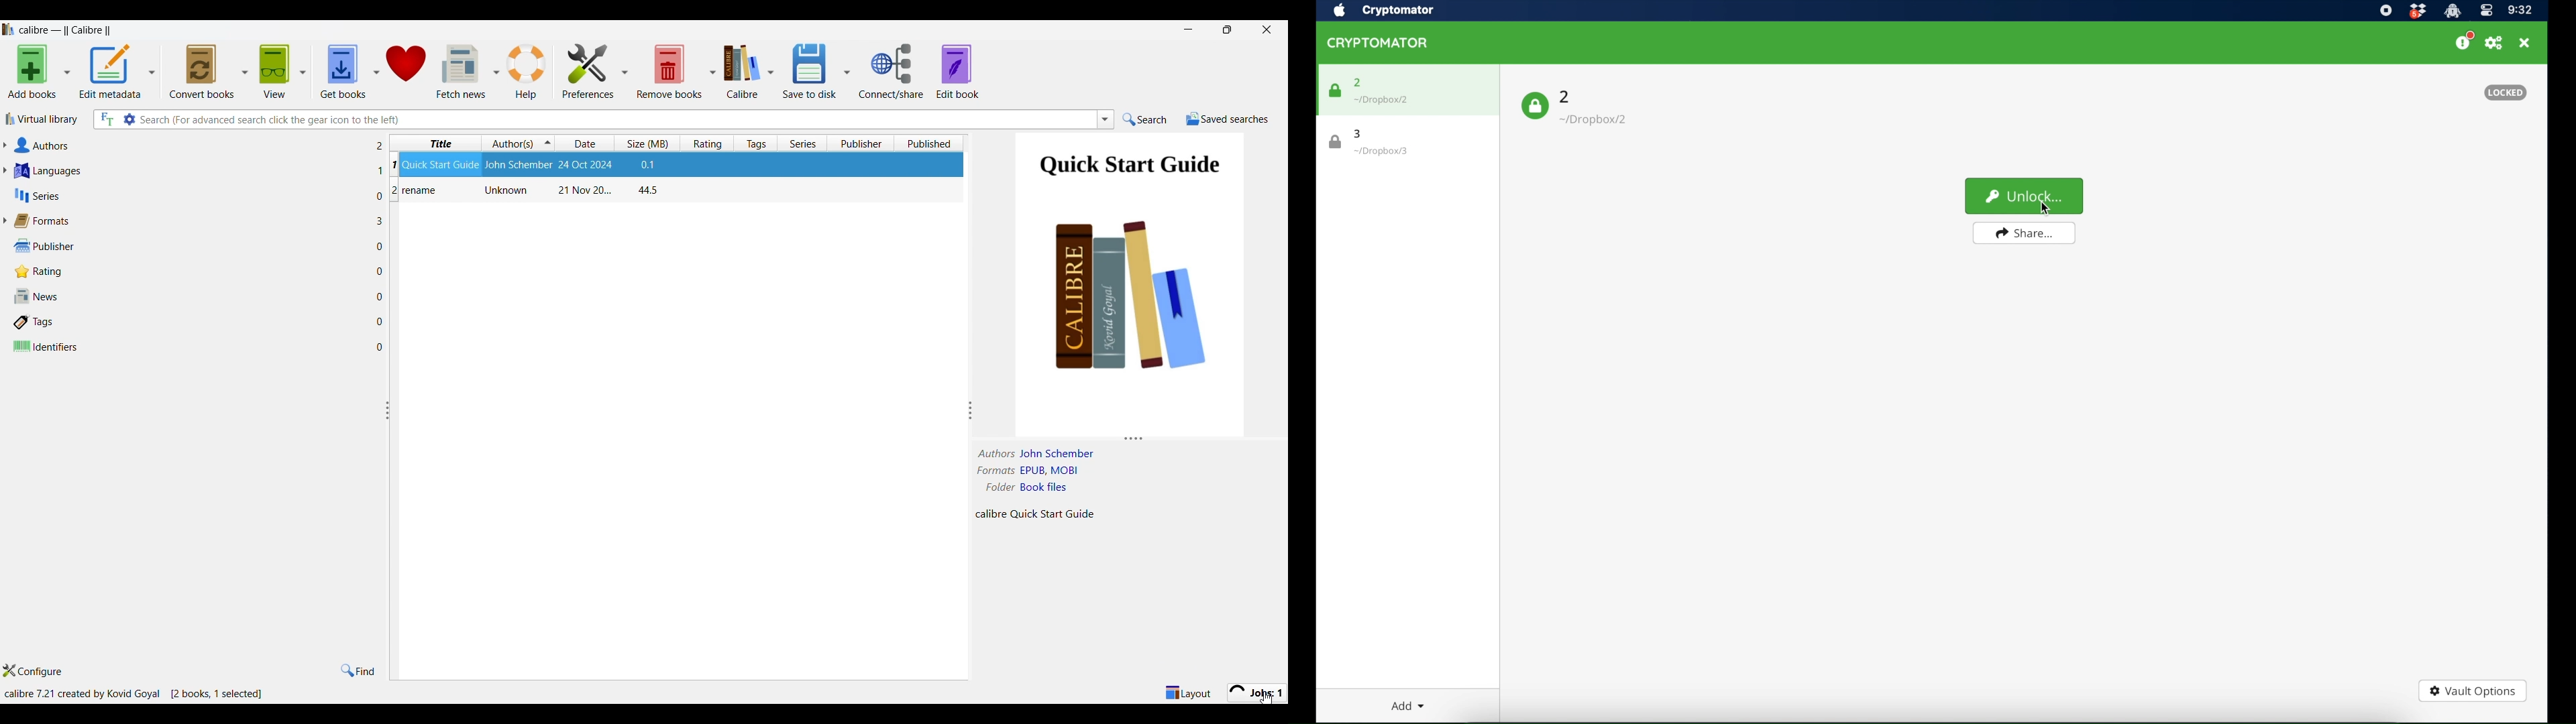  I want to click on Jobs processing new format, so click(1254, 691).